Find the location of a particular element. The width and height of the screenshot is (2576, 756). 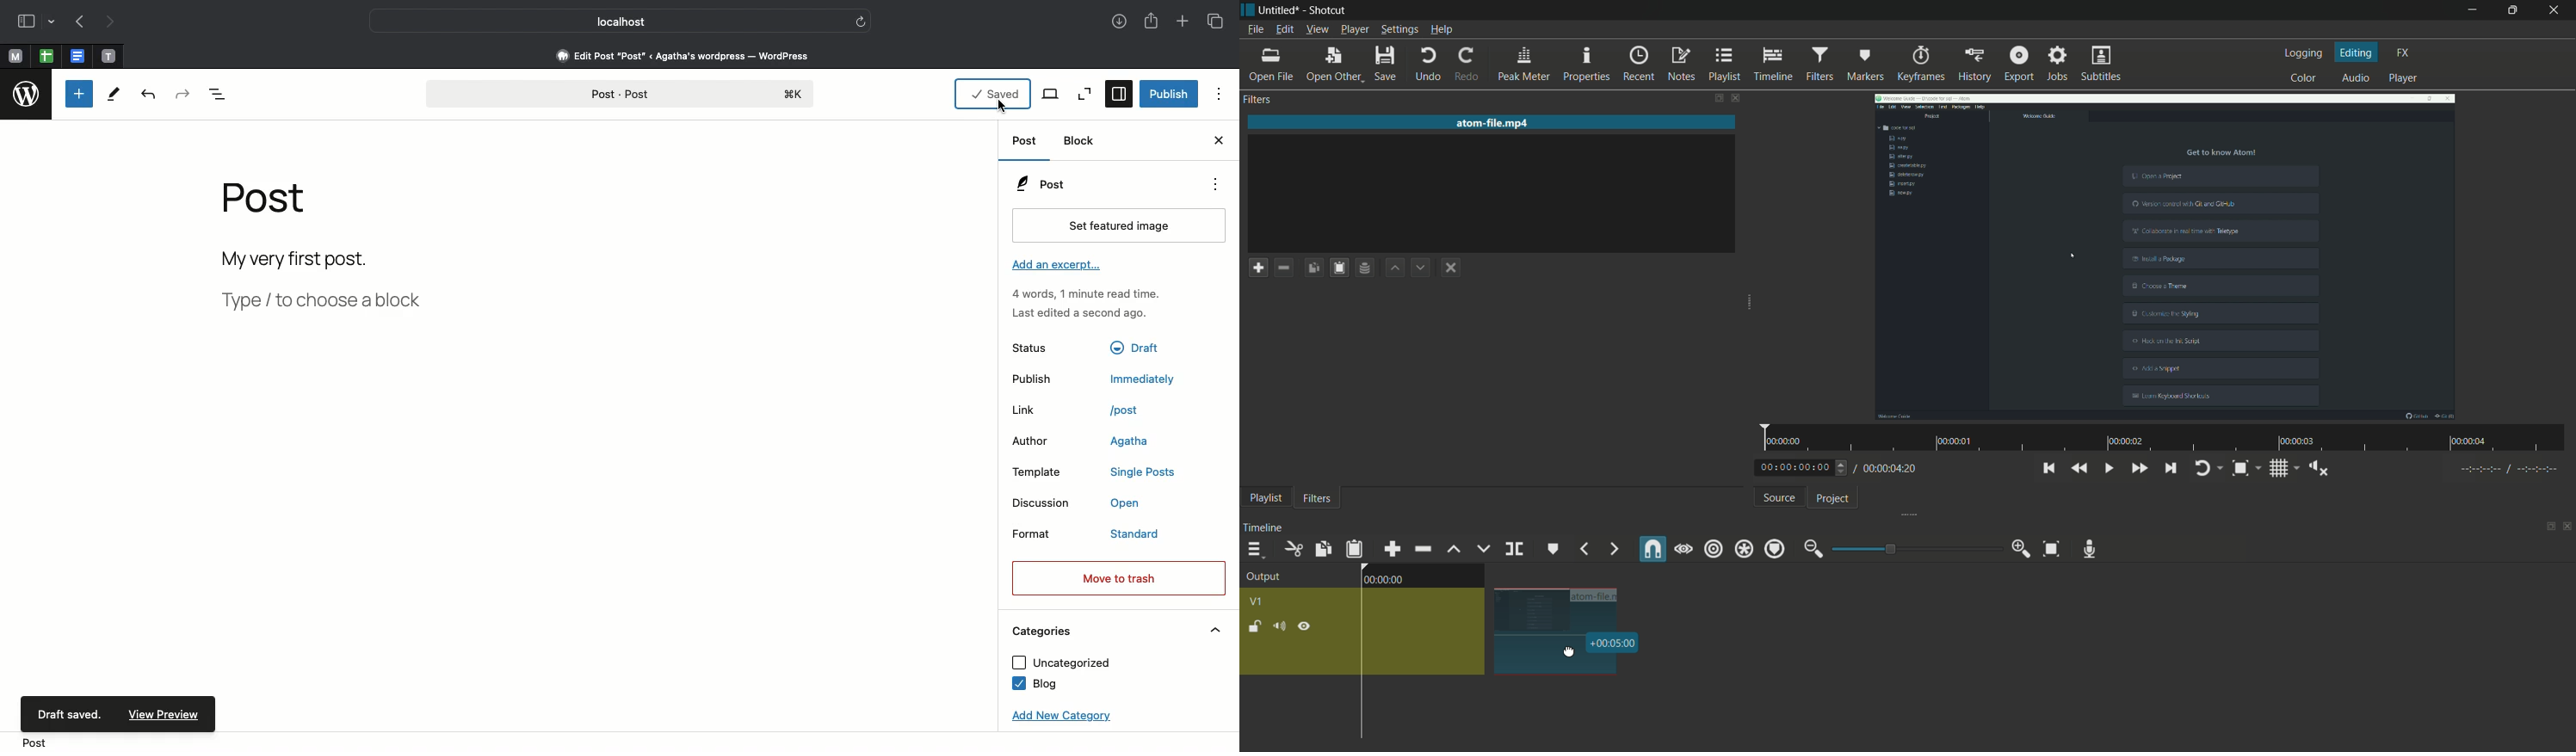

 is located at coordinates (1140, 345).